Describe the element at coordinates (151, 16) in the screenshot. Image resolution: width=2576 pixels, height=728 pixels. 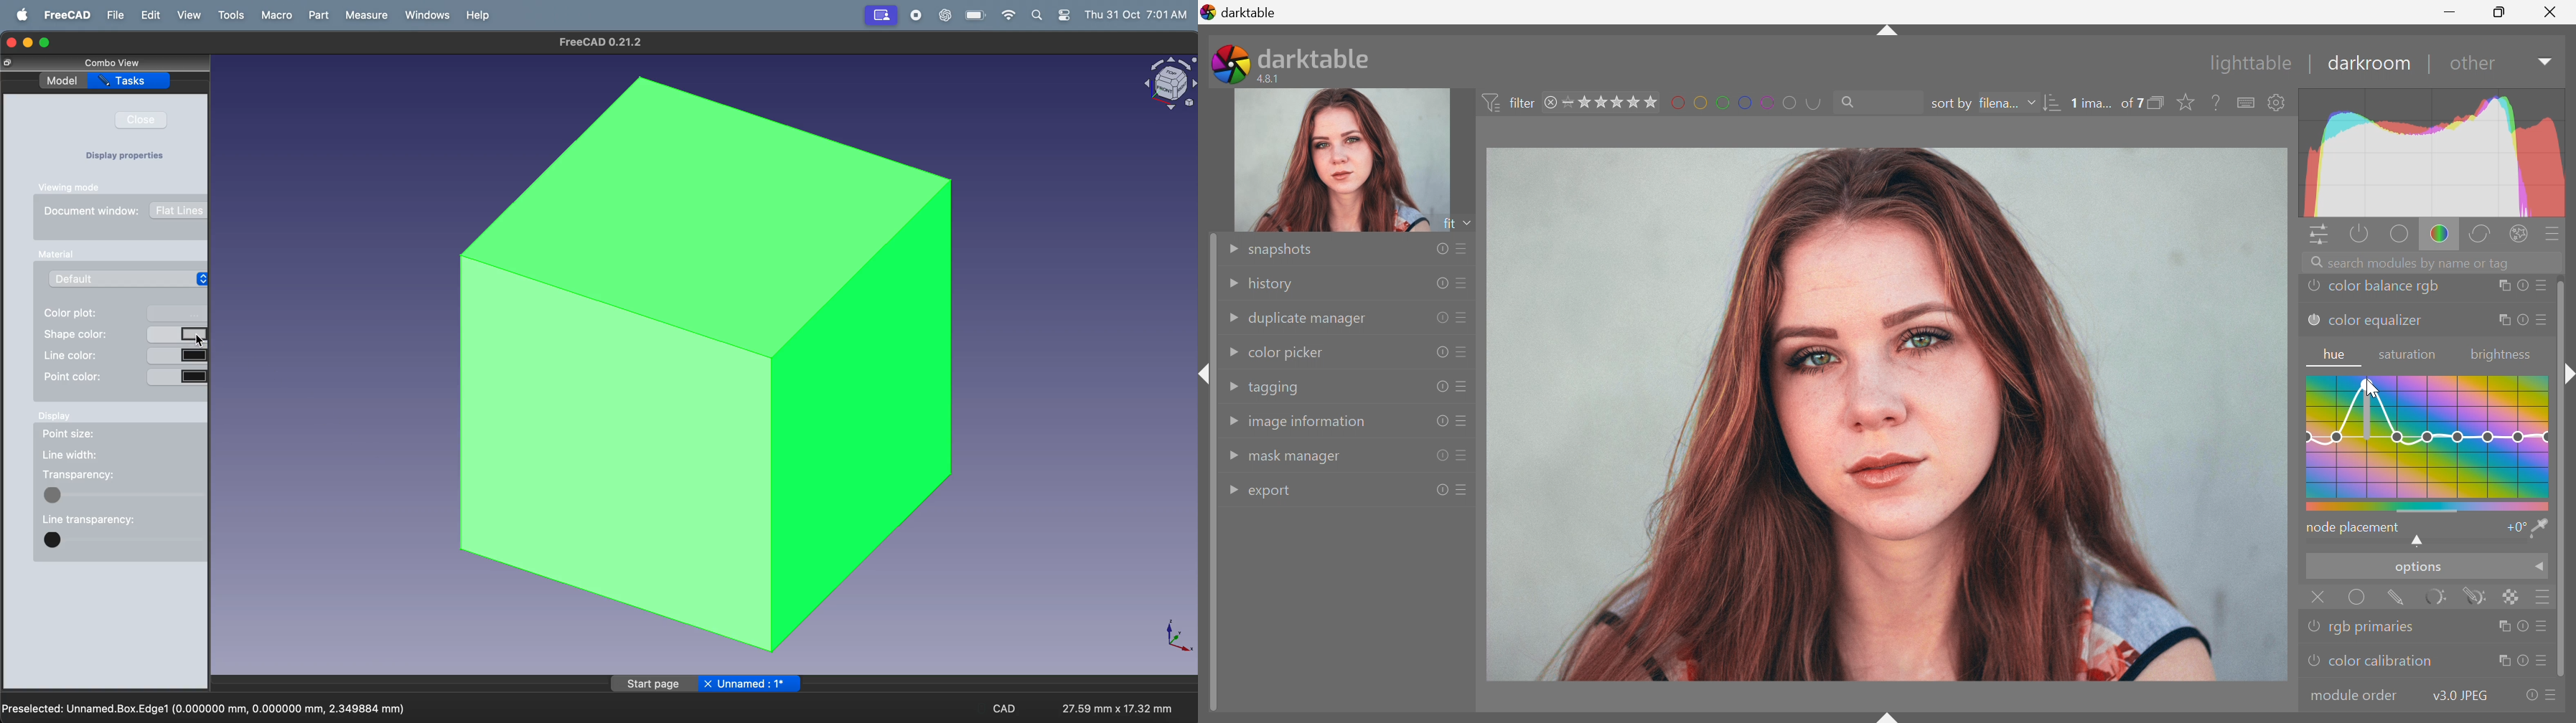
I see `edit` at that location.